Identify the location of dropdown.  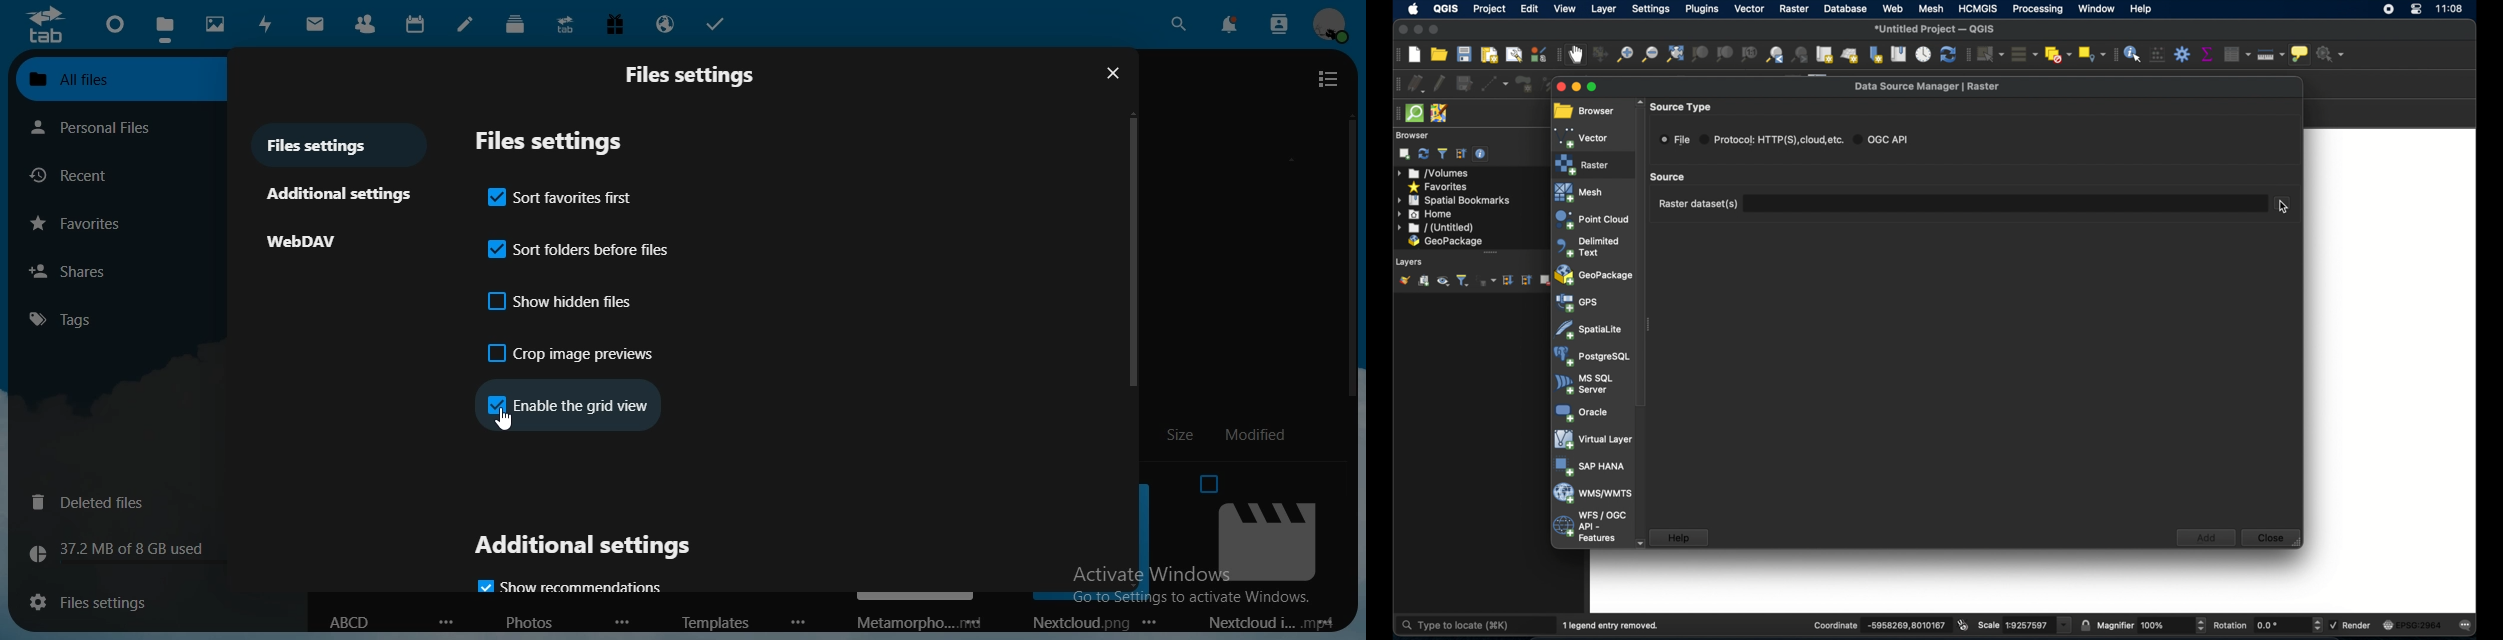
(2065, 625).